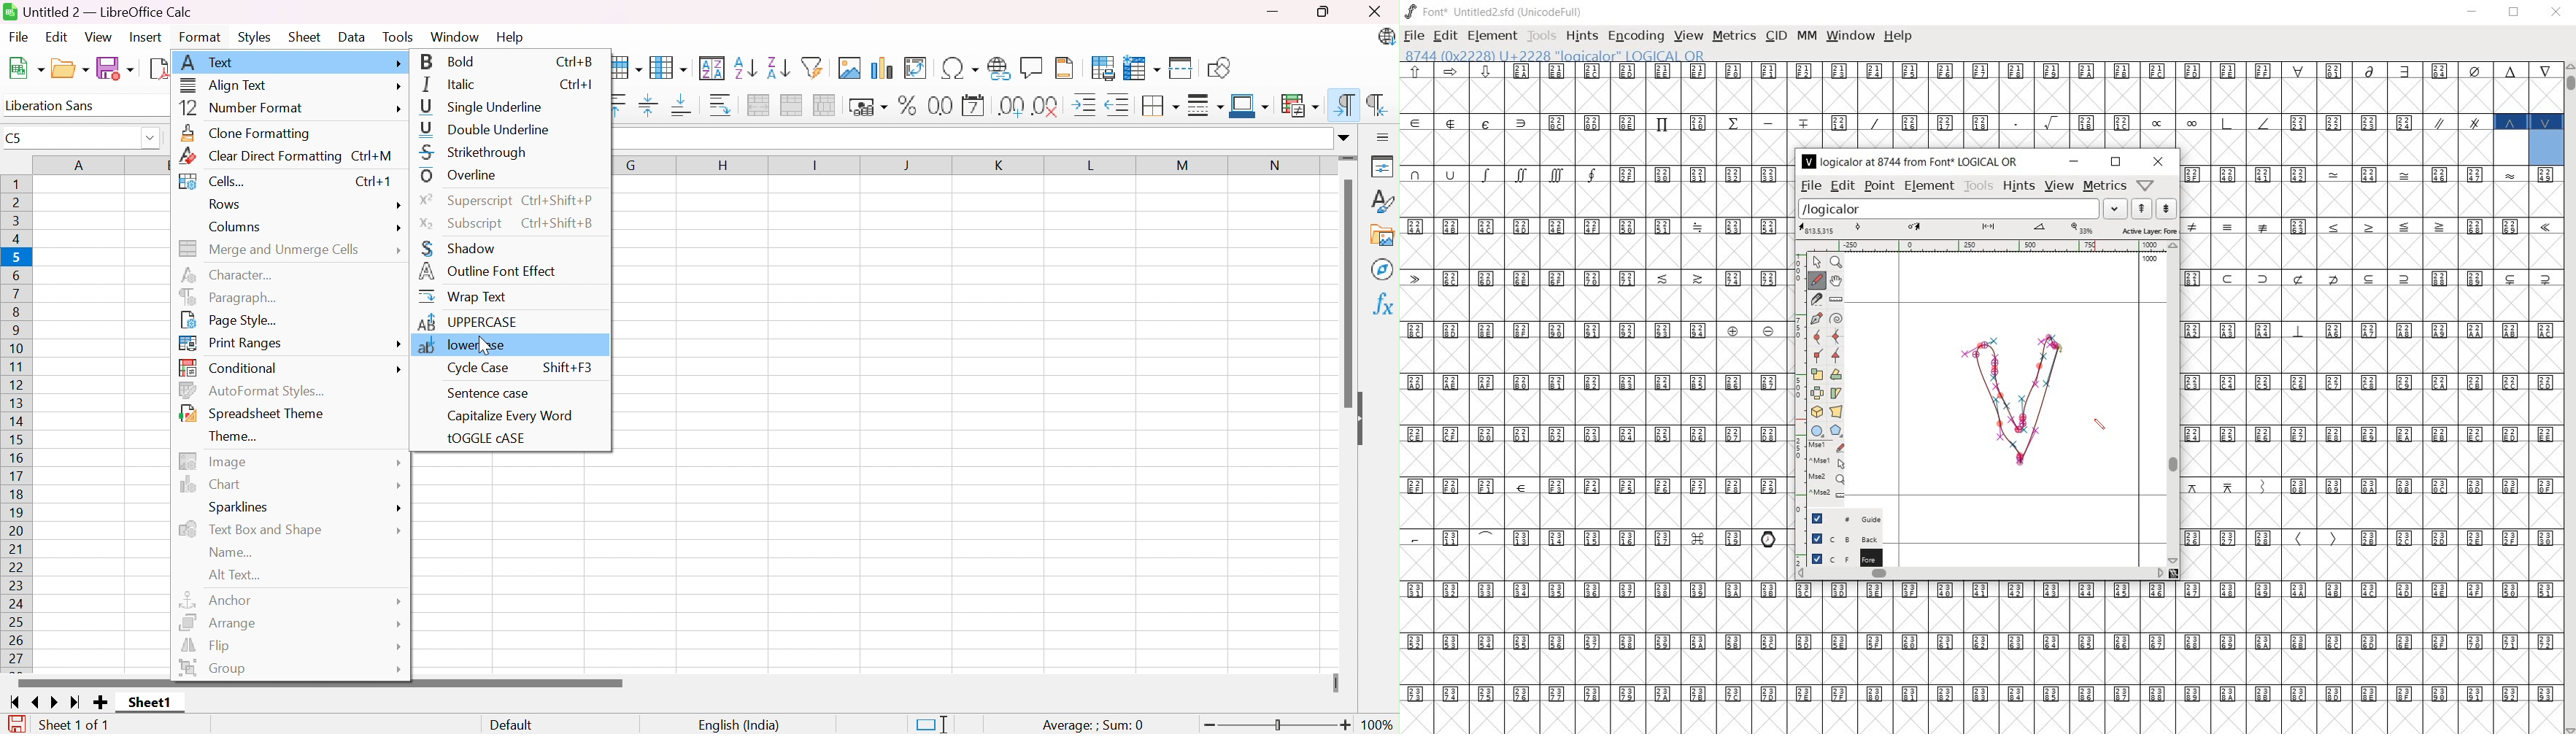 The width and height of the screenshot is (2576, 756). What do you see at coordinates (579, 84) in the screenshot?
I see `Ctrl+I` at bounding box center [579, 84].